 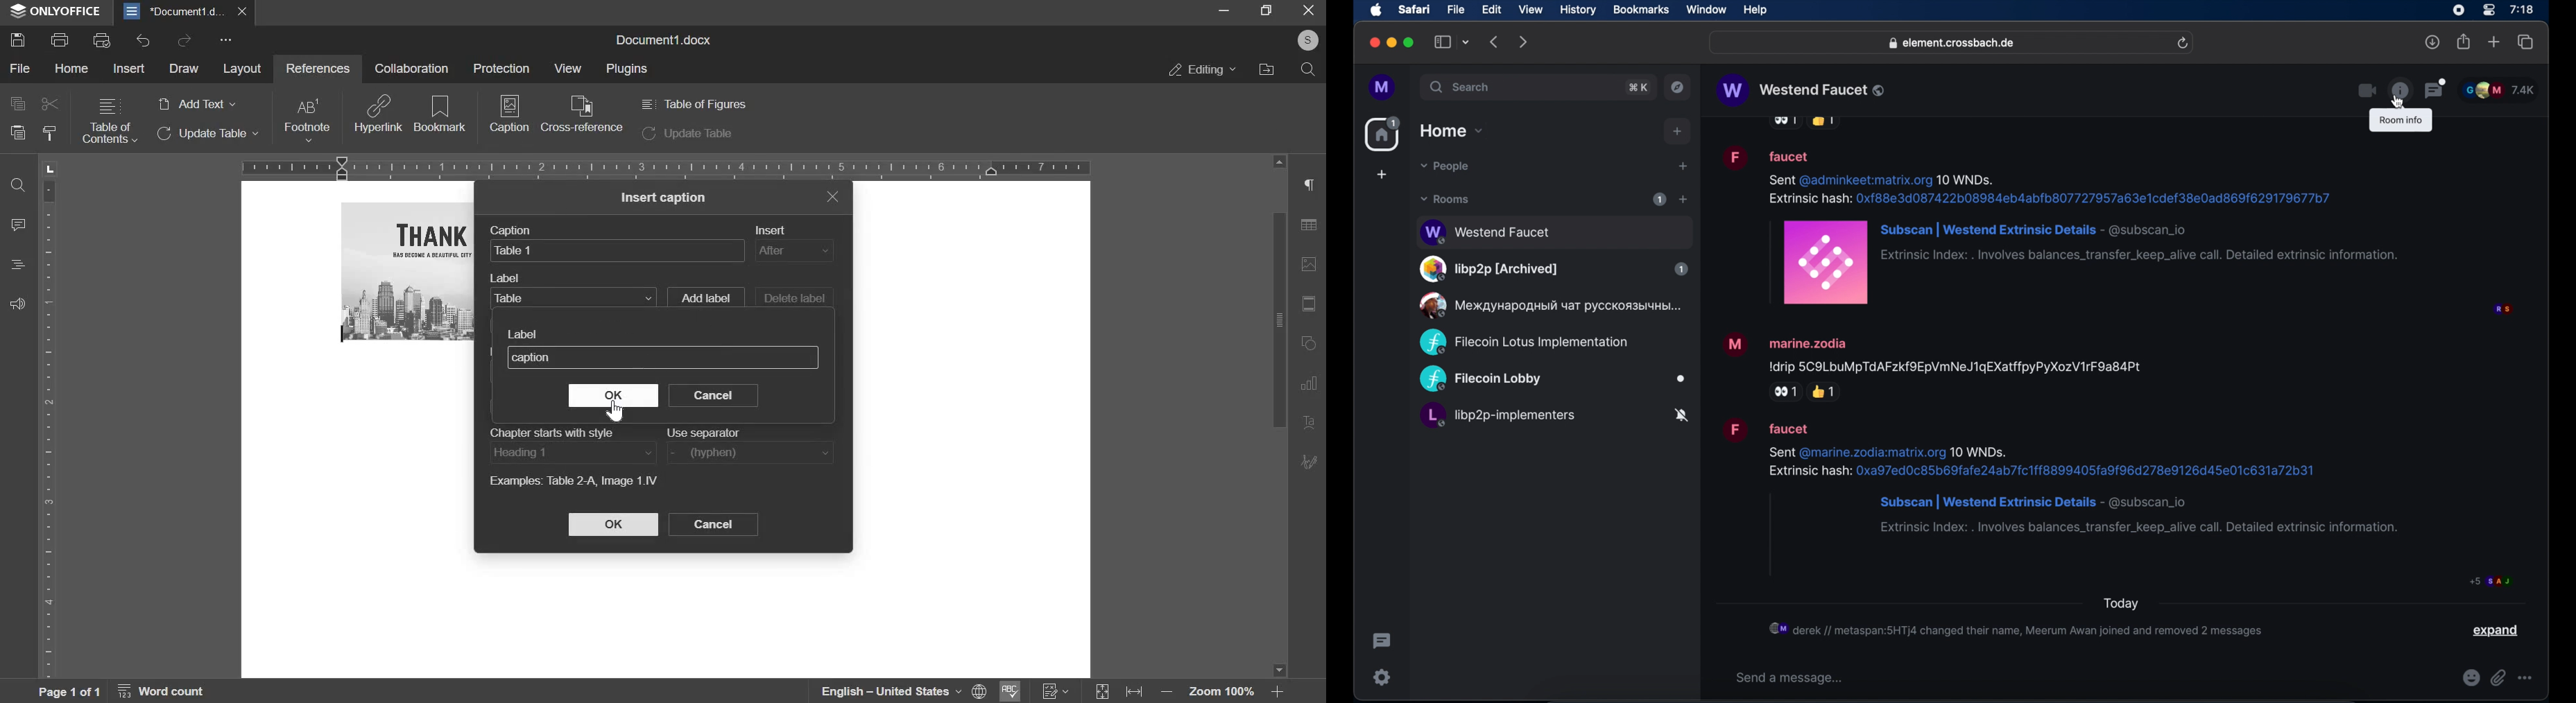 What do you see at coordinates (17, 303) in the screenshot?
I see `feedback` at bounding box center [17, 303].